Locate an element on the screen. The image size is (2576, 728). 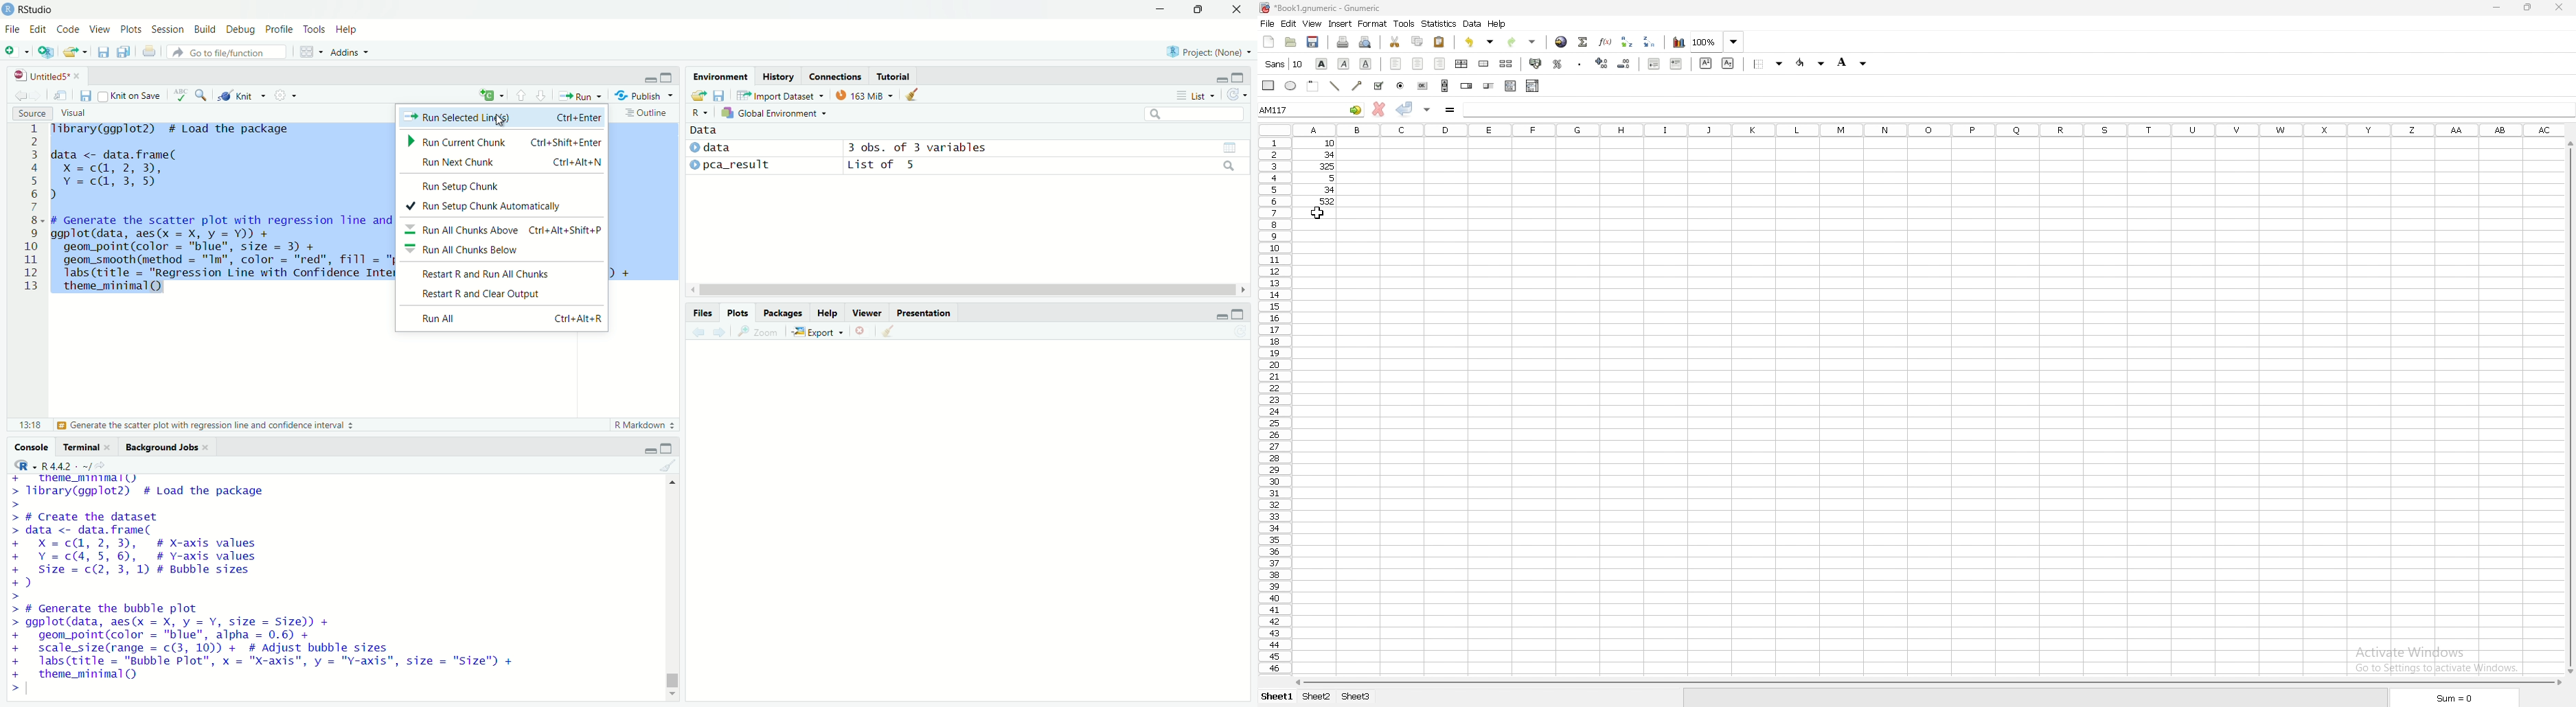
Clear console is located at coordinates (667, 465).